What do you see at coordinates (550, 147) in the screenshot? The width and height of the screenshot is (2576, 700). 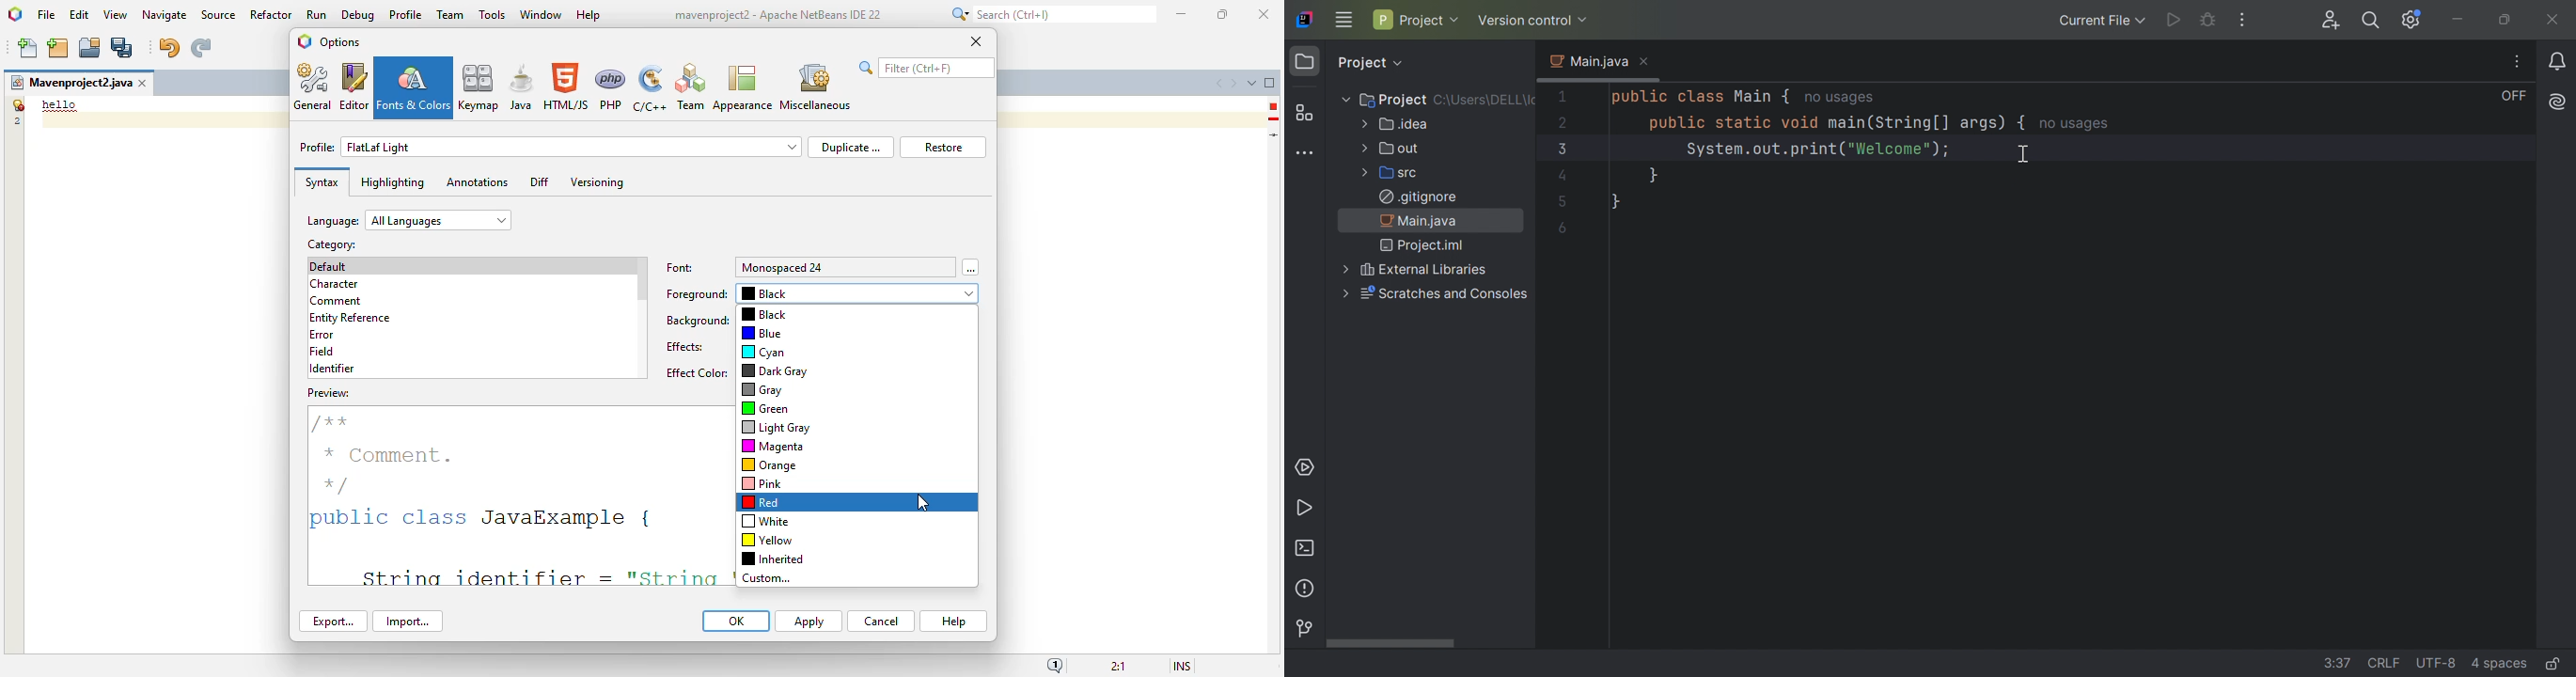 I see `profile: FlatLaf light` at bounding box center [550, 147].